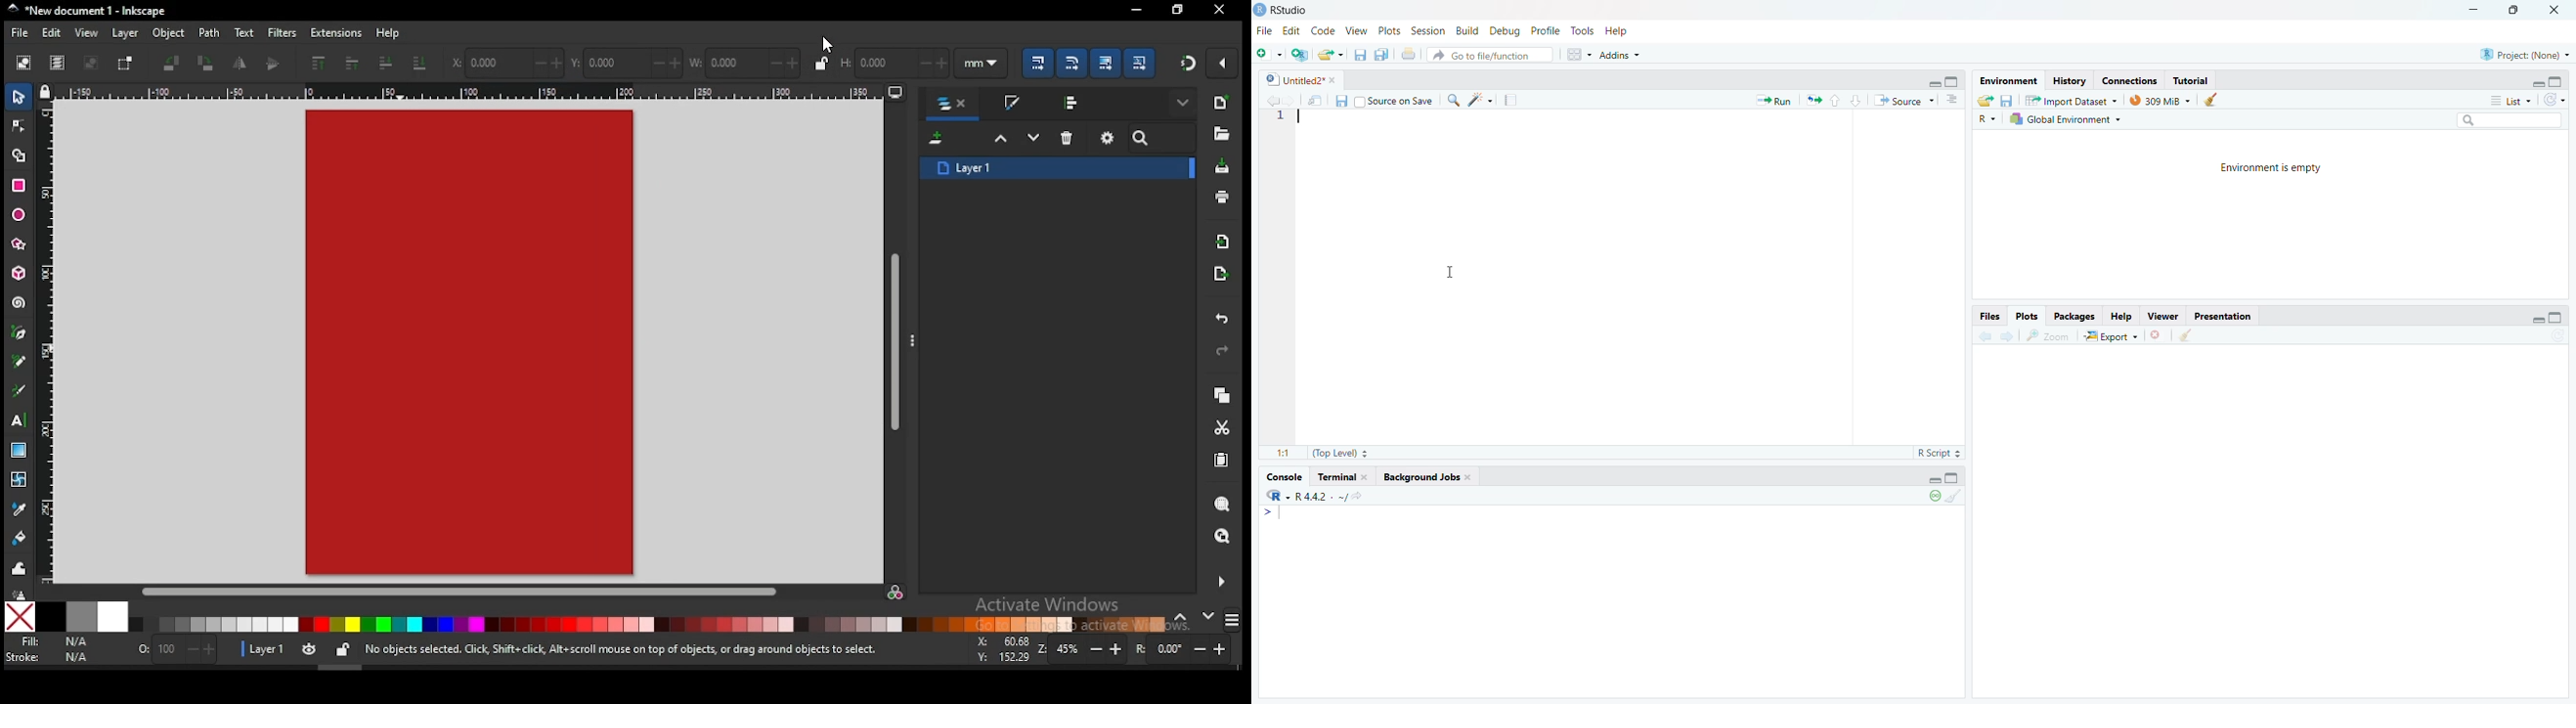  What do you see at coordinates (1225, 462) in the screenshot?
I see `paste` at bounding box center [1225, 462].